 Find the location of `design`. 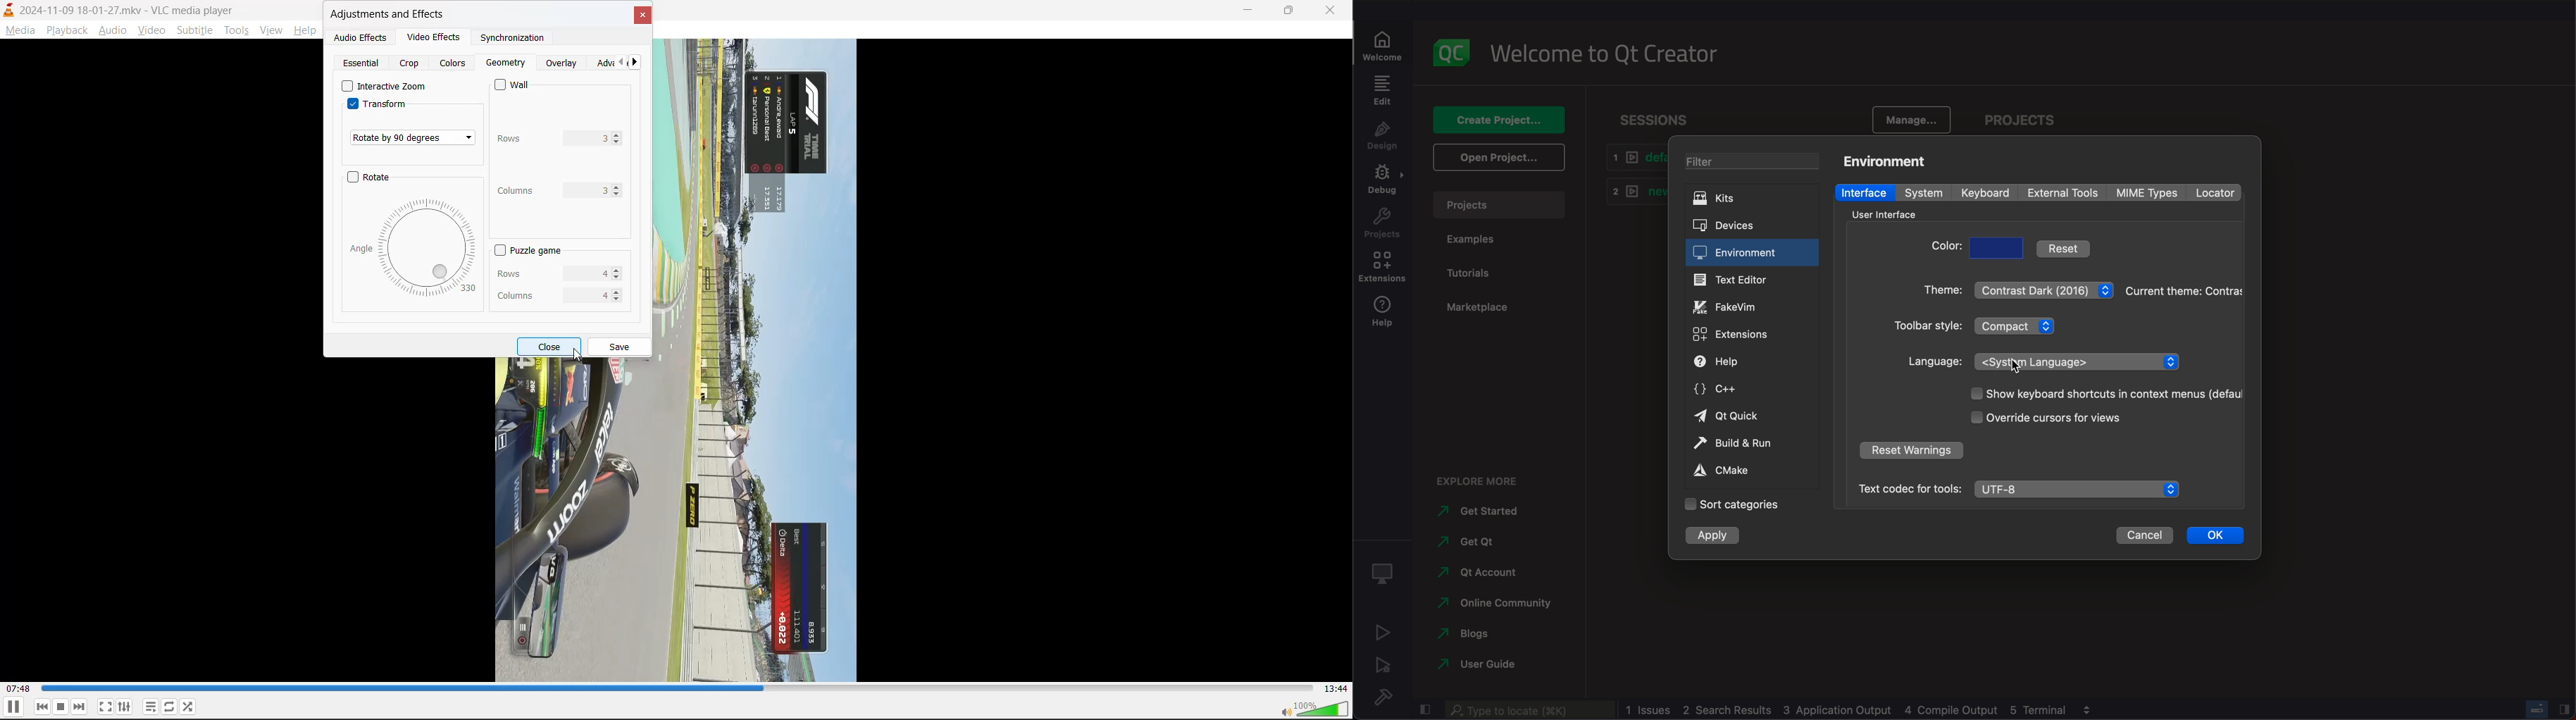

design is located at coordinates (1383, 136).